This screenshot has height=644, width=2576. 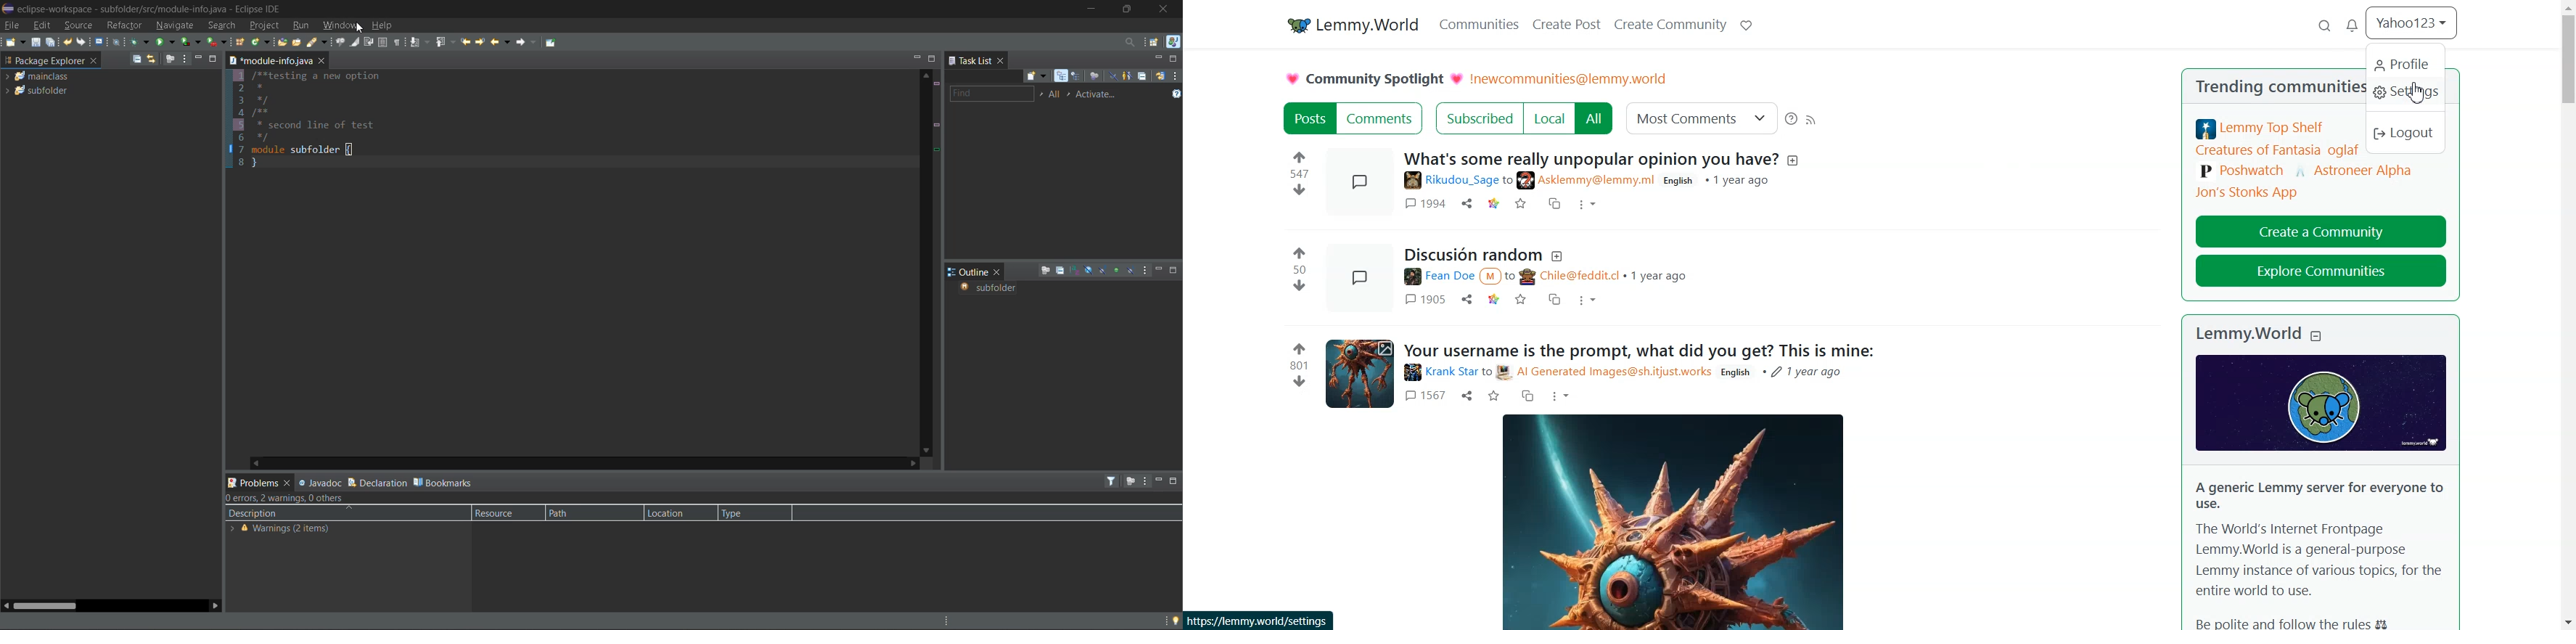 What do you see at coordinates (1044, 272) in the screenshot?
I see `focus on active task` at bounding box center [1044, 272].